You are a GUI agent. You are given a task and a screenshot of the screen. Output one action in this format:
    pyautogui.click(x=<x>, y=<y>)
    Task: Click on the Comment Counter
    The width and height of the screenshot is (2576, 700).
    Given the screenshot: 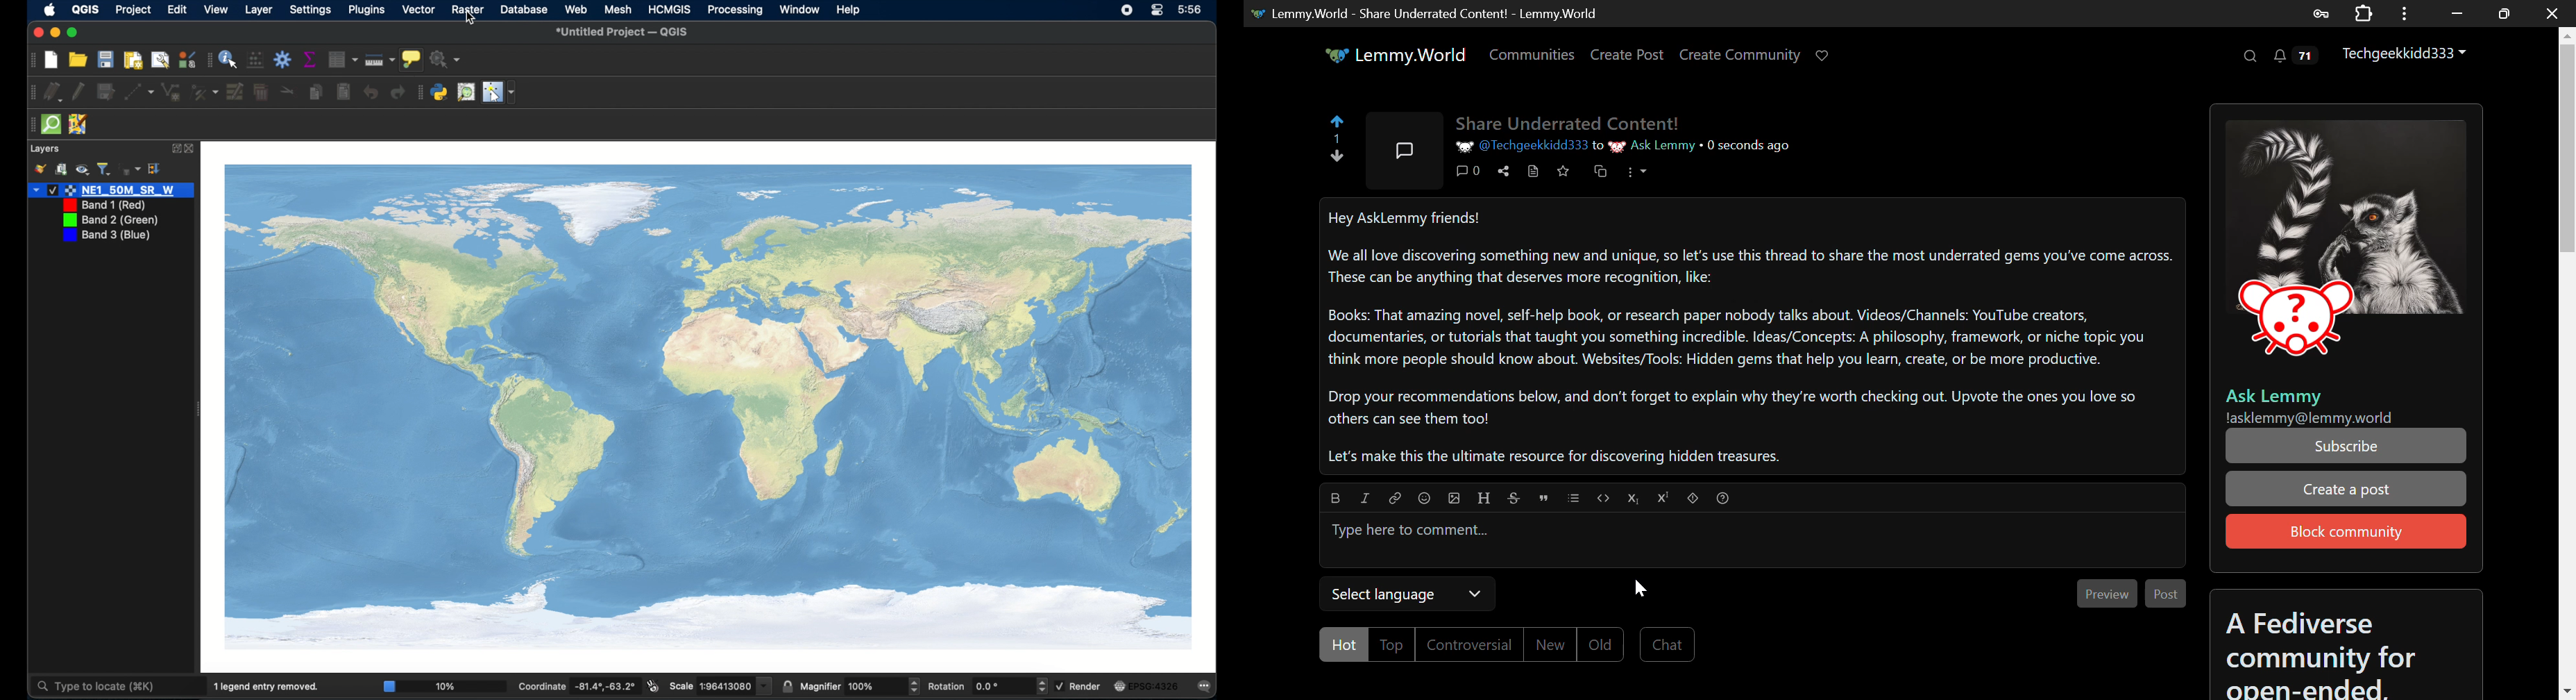 What is the action you would take?
    pyautogui.click(x=1468, y=176)
    